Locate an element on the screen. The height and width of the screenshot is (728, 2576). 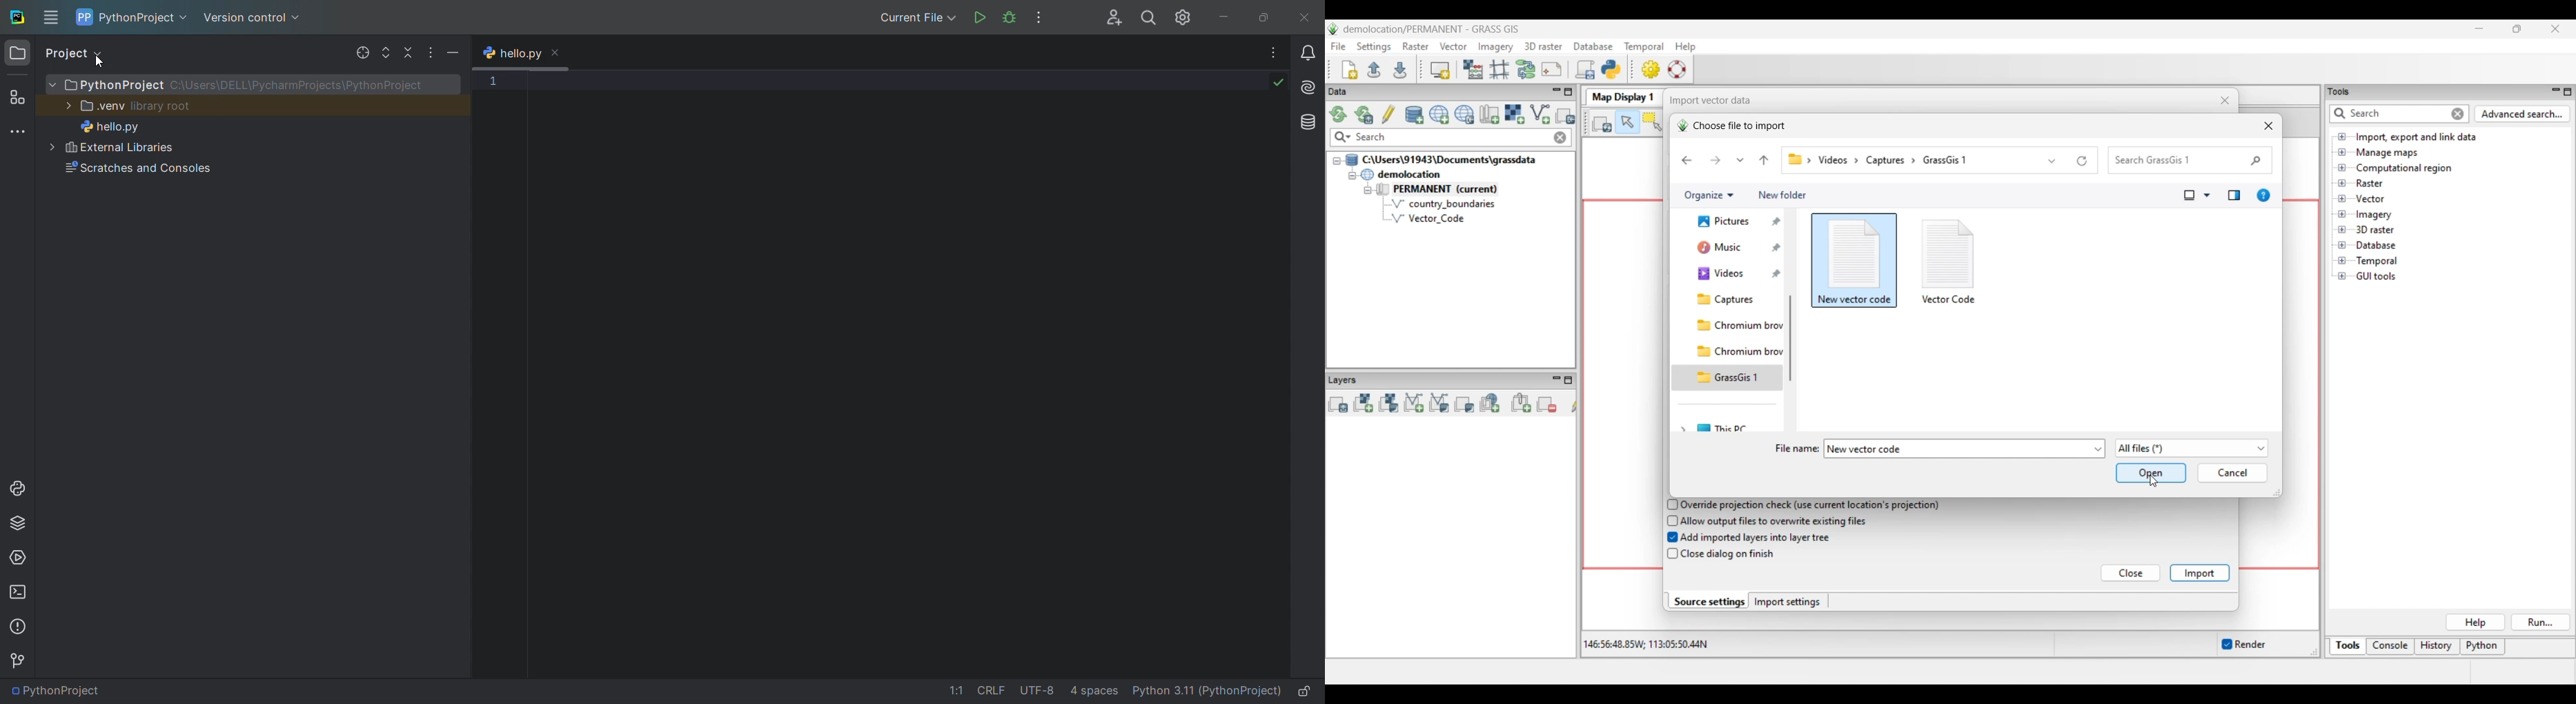
run/debug options is located at coordinates (912, 19).